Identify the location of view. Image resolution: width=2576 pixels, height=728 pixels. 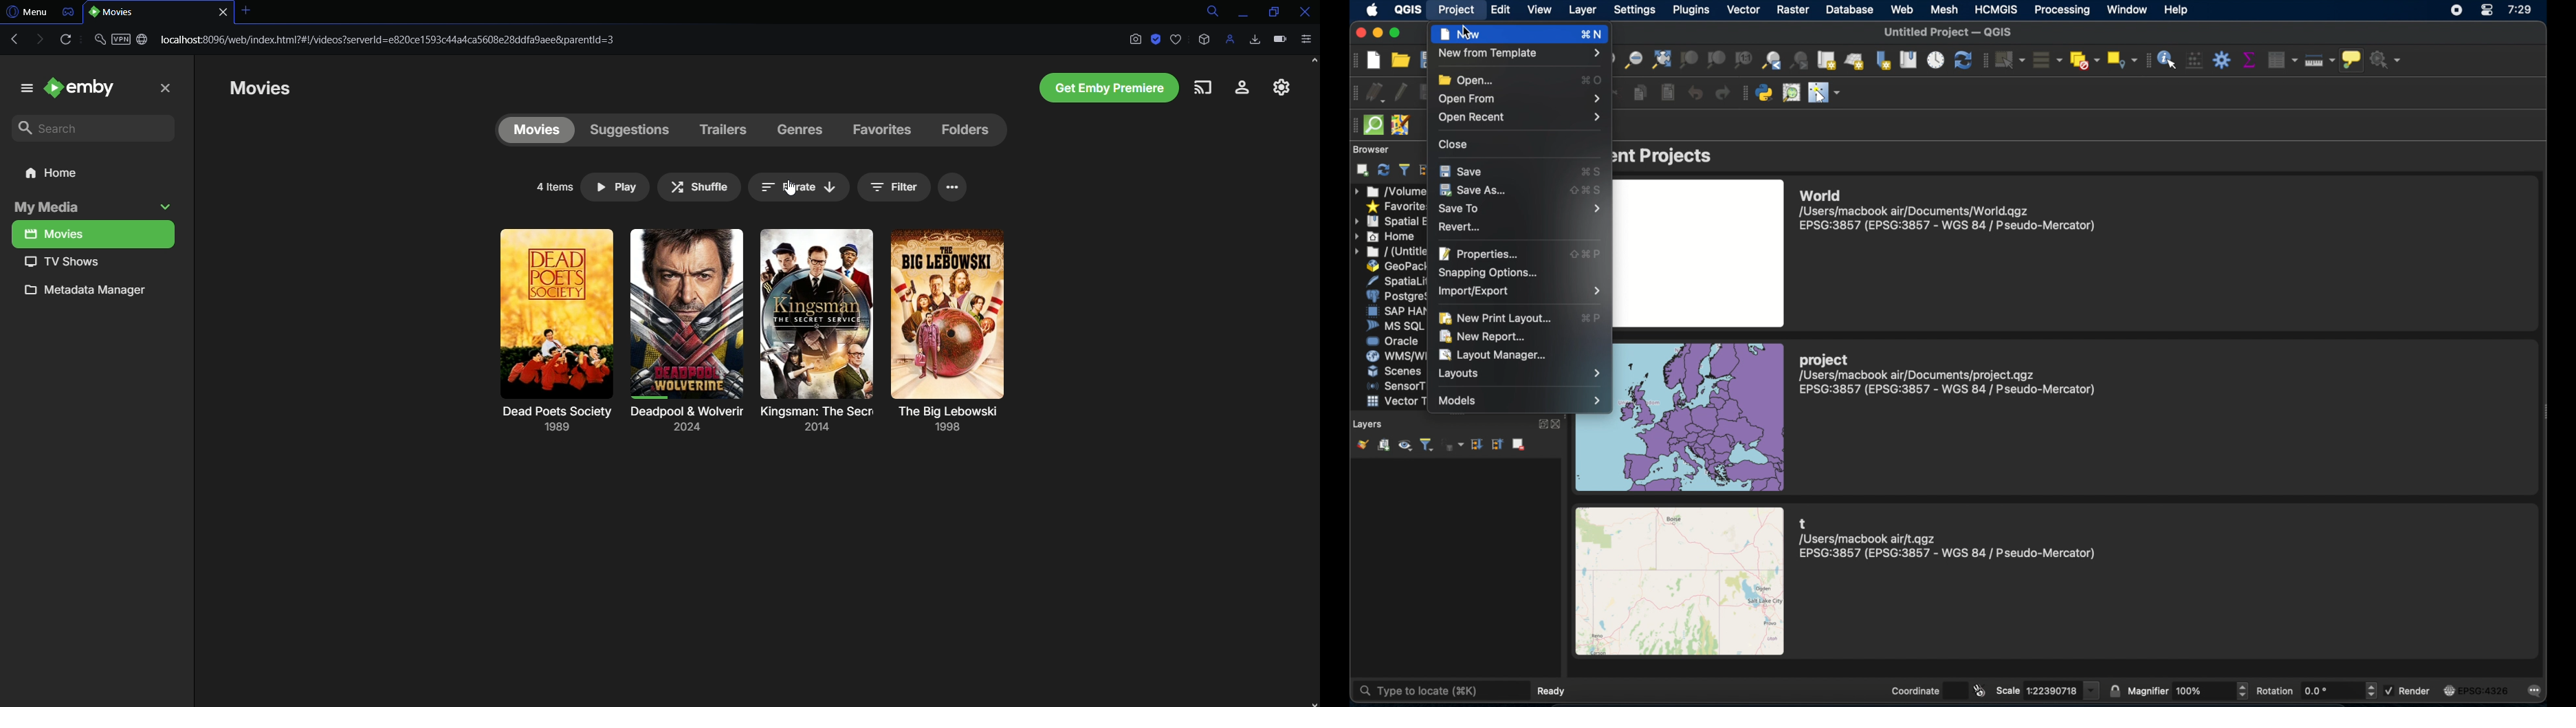
(1539, 10).